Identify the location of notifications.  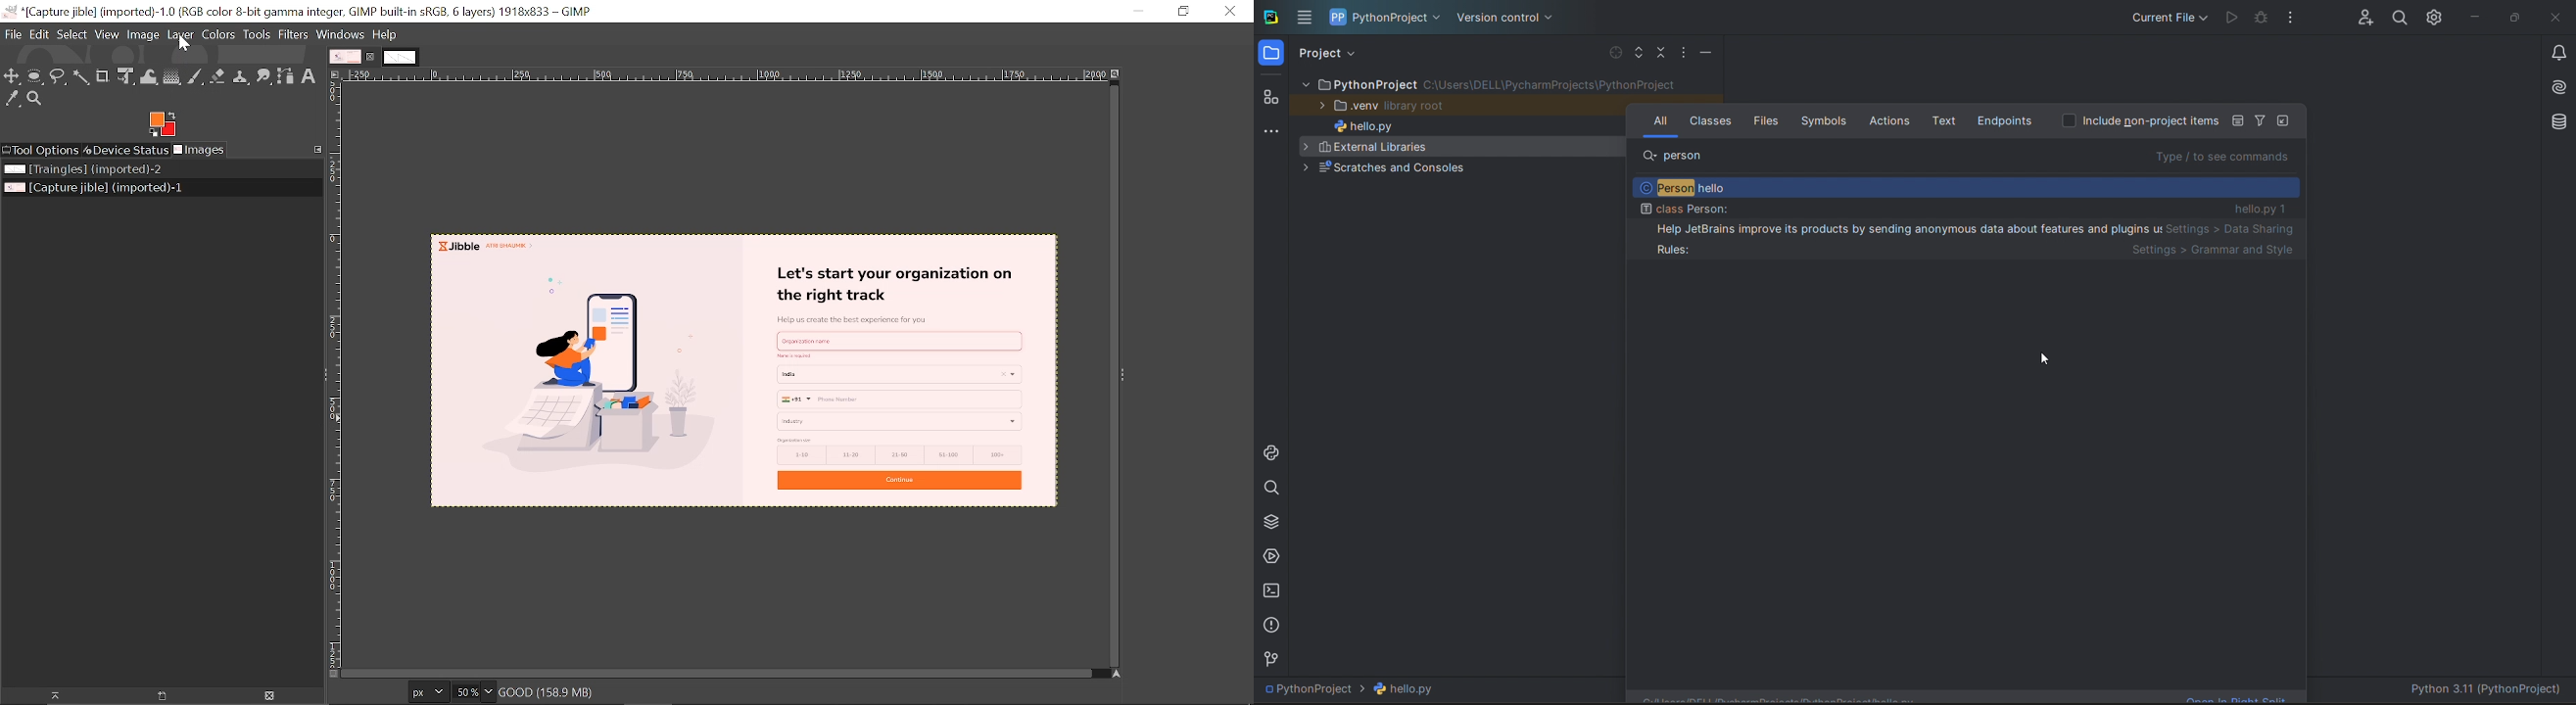
(2559, 52).